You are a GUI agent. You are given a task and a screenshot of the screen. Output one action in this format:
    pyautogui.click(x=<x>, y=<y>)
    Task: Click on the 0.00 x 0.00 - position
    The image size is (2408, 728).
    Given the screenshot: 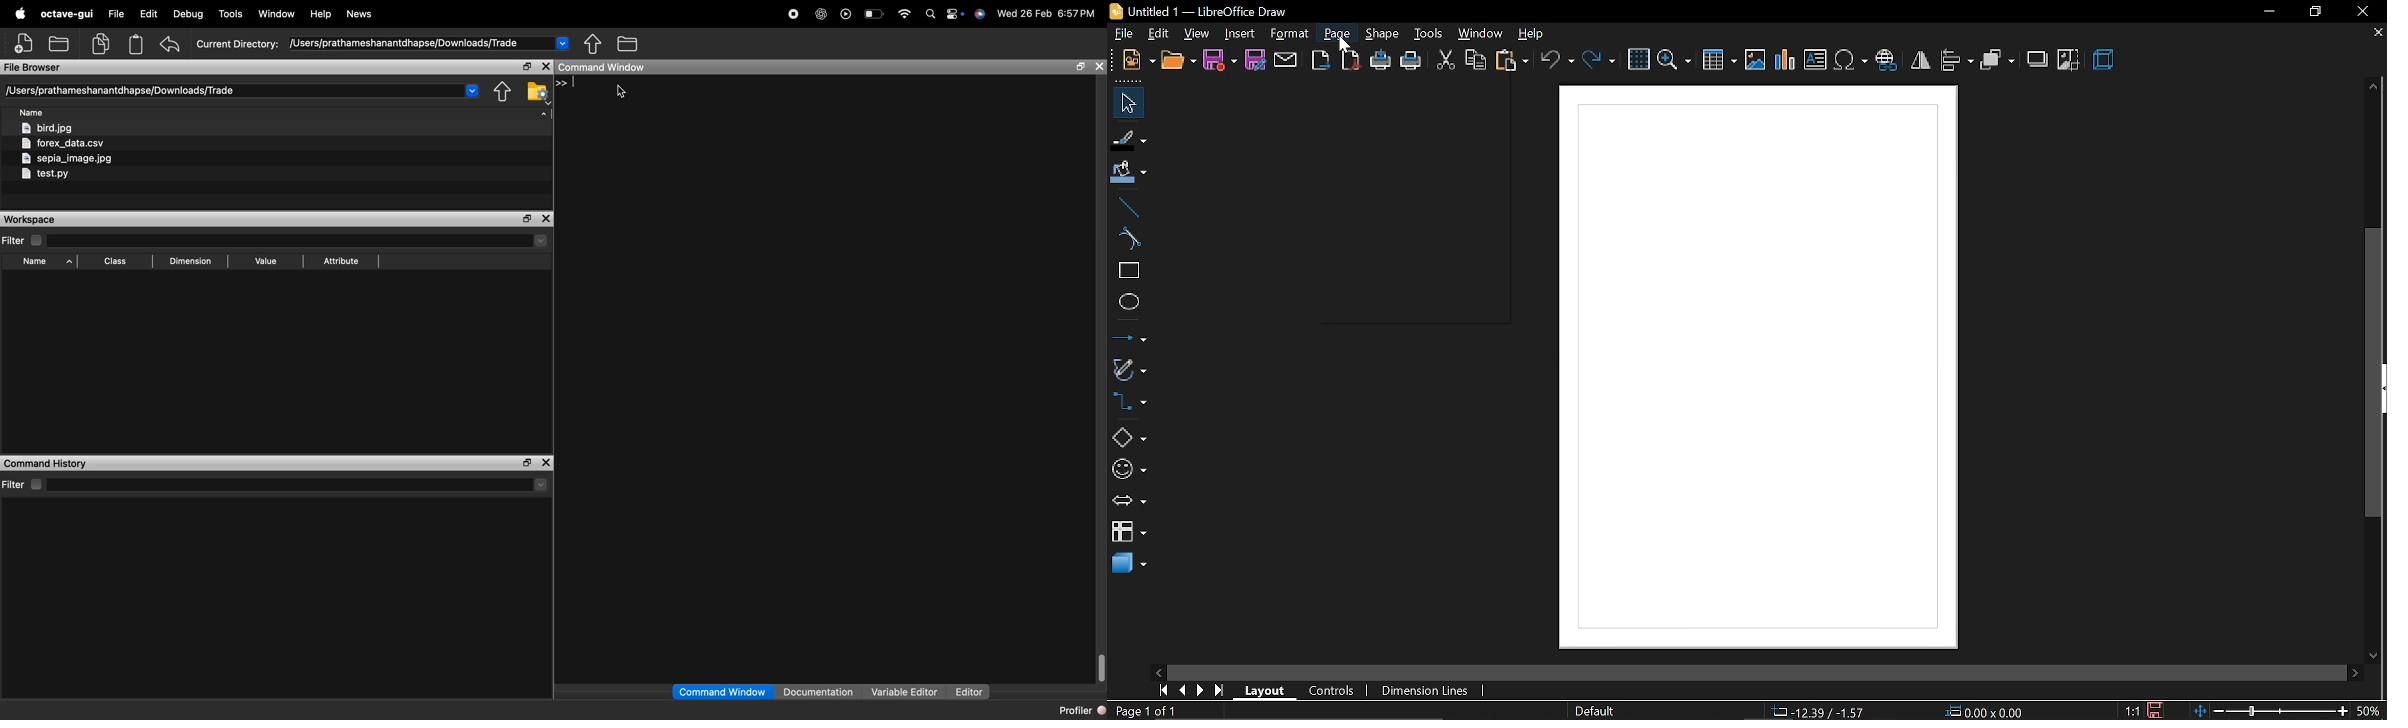 What is the action you would take?
    pyautogui.click(x=1986, y=710)
    